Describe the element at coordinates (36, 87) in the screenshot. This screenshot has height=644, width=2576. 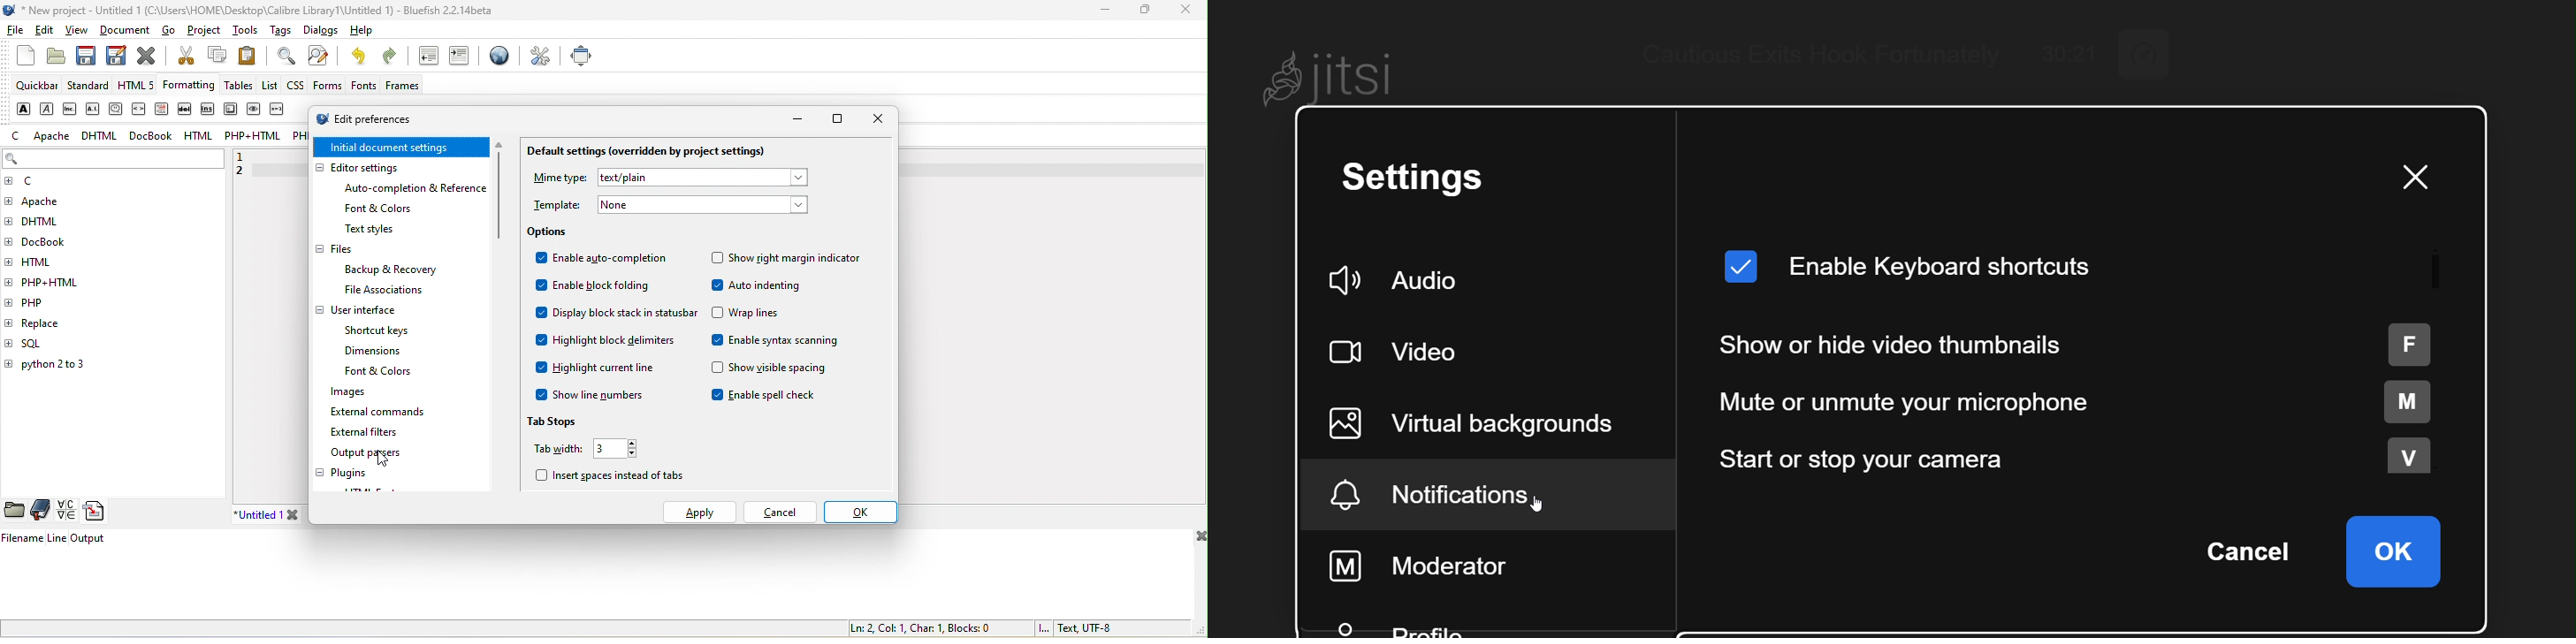
I see `quickbar` at that location.